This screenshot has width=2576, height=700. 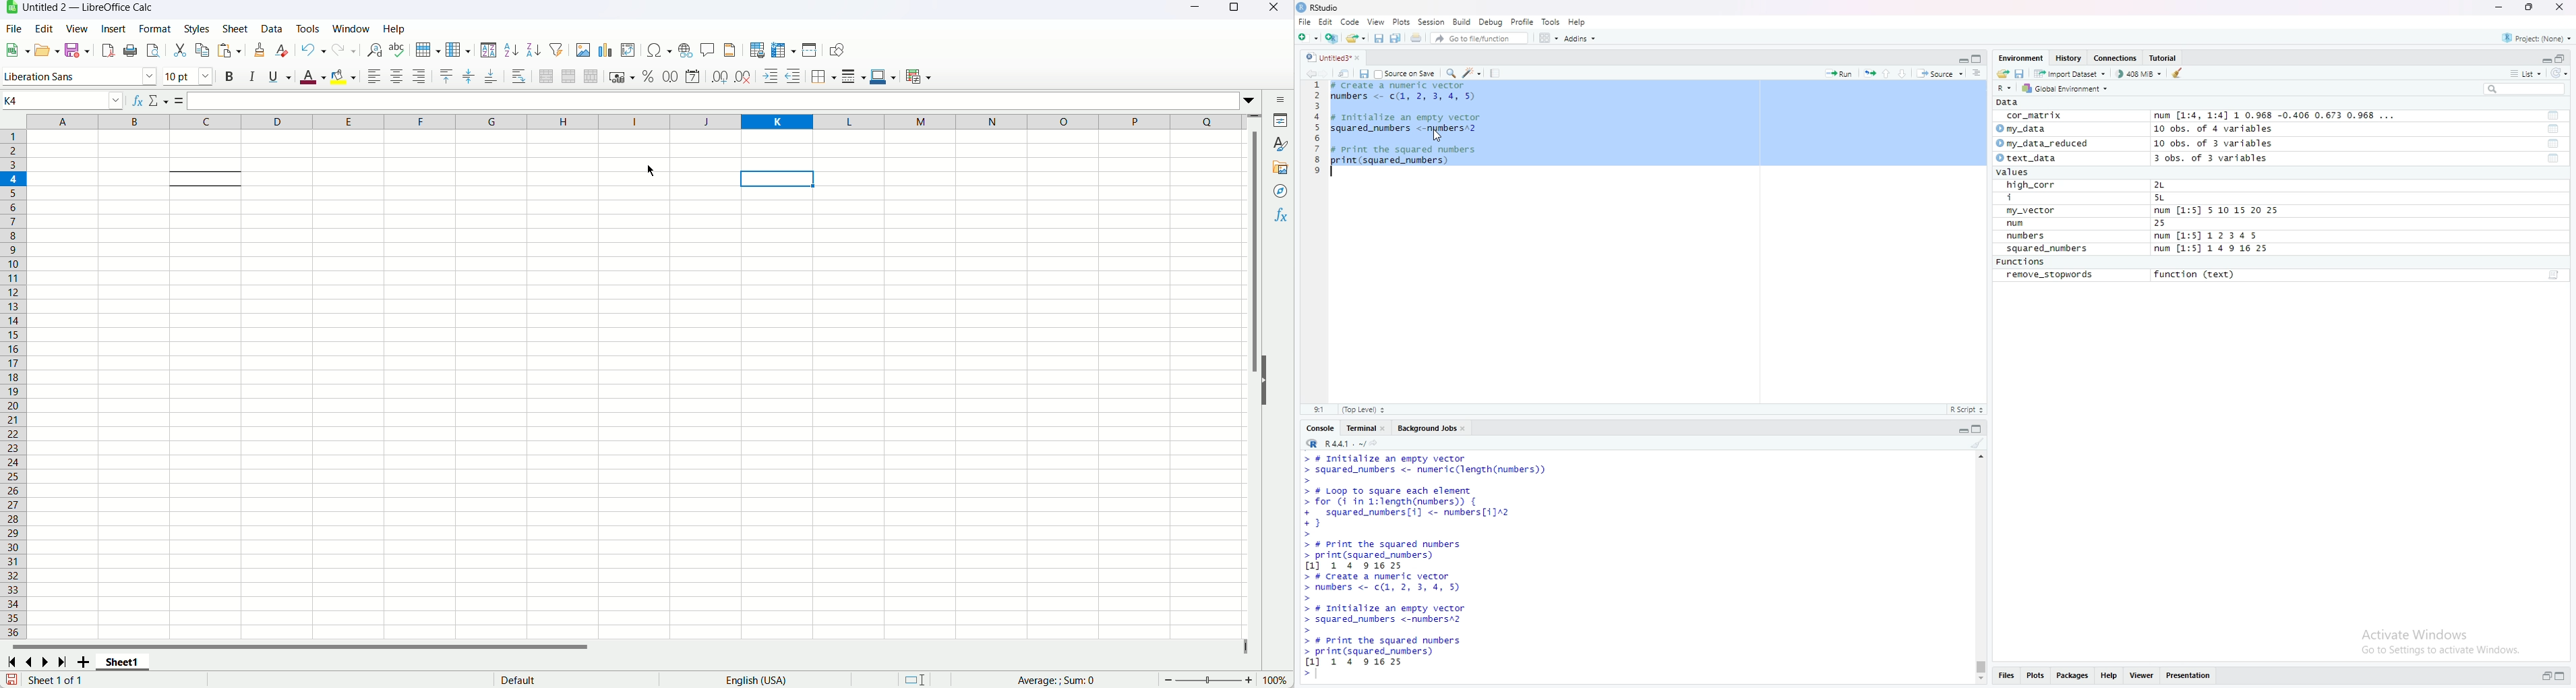 I want to click on save workspace, so click(x=2020, y=73).